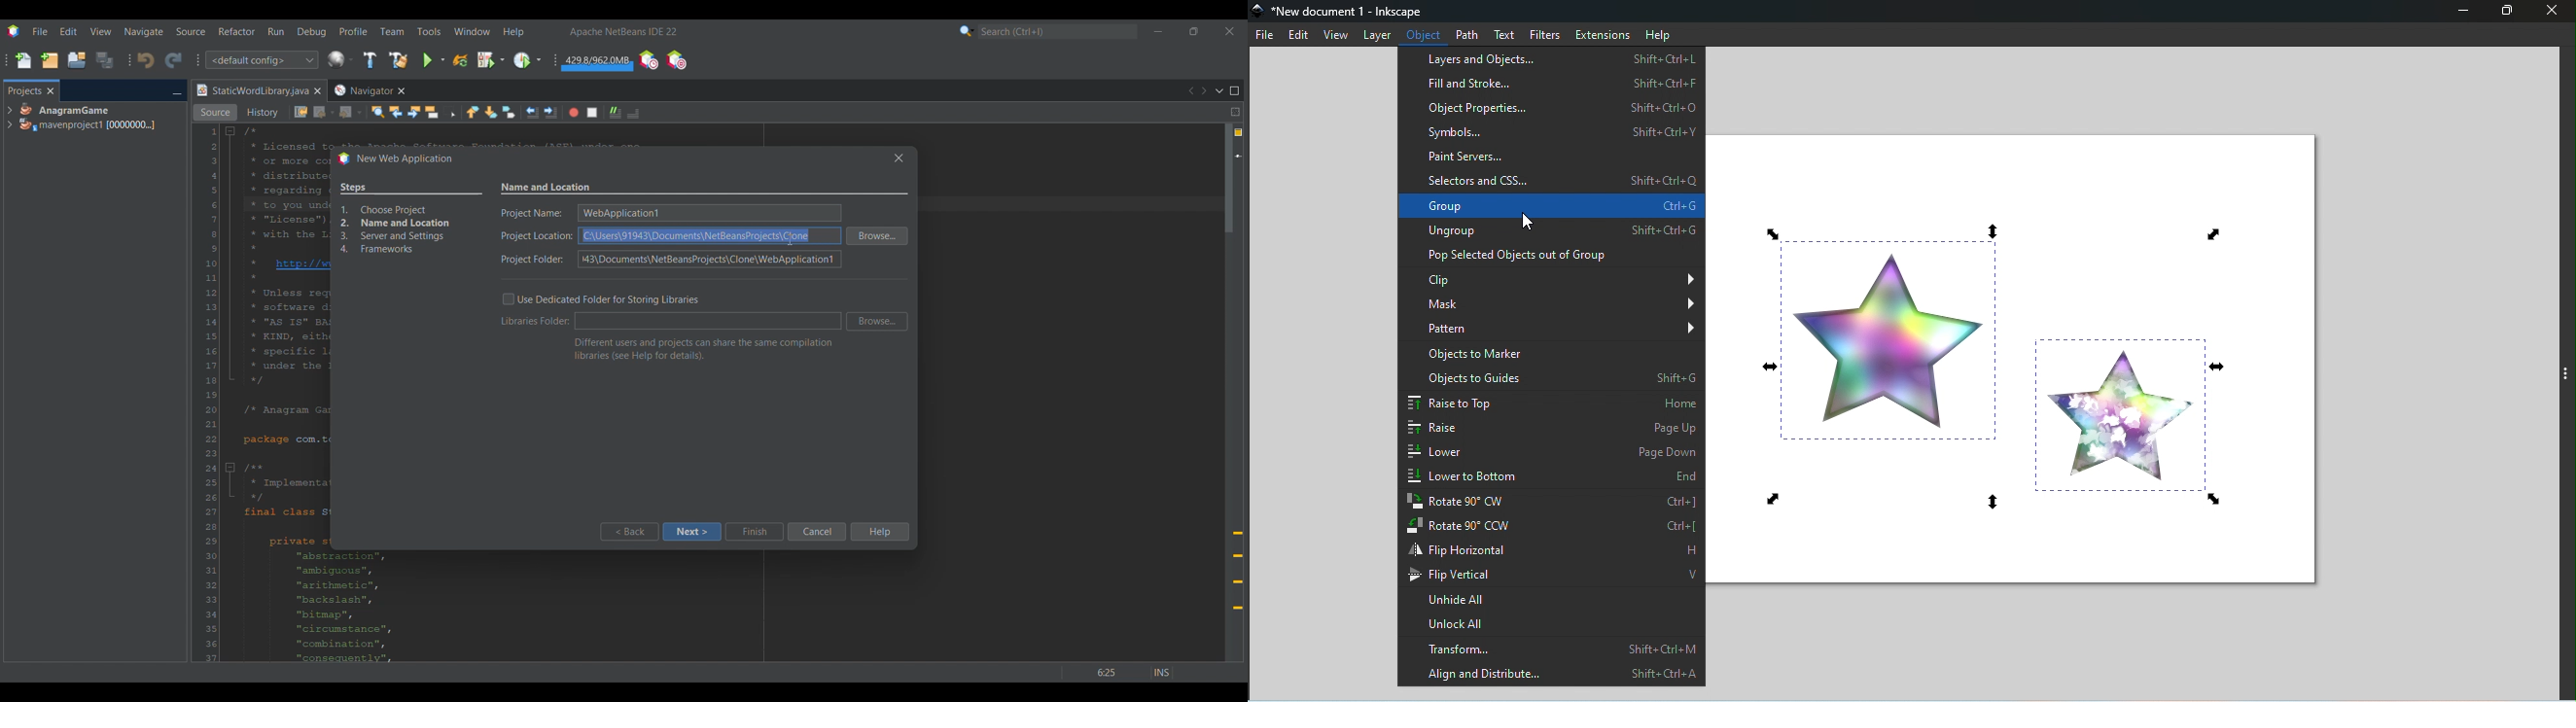 This screenshot has height=728, width=2576. I want to click on File name, so click(1348, 12).